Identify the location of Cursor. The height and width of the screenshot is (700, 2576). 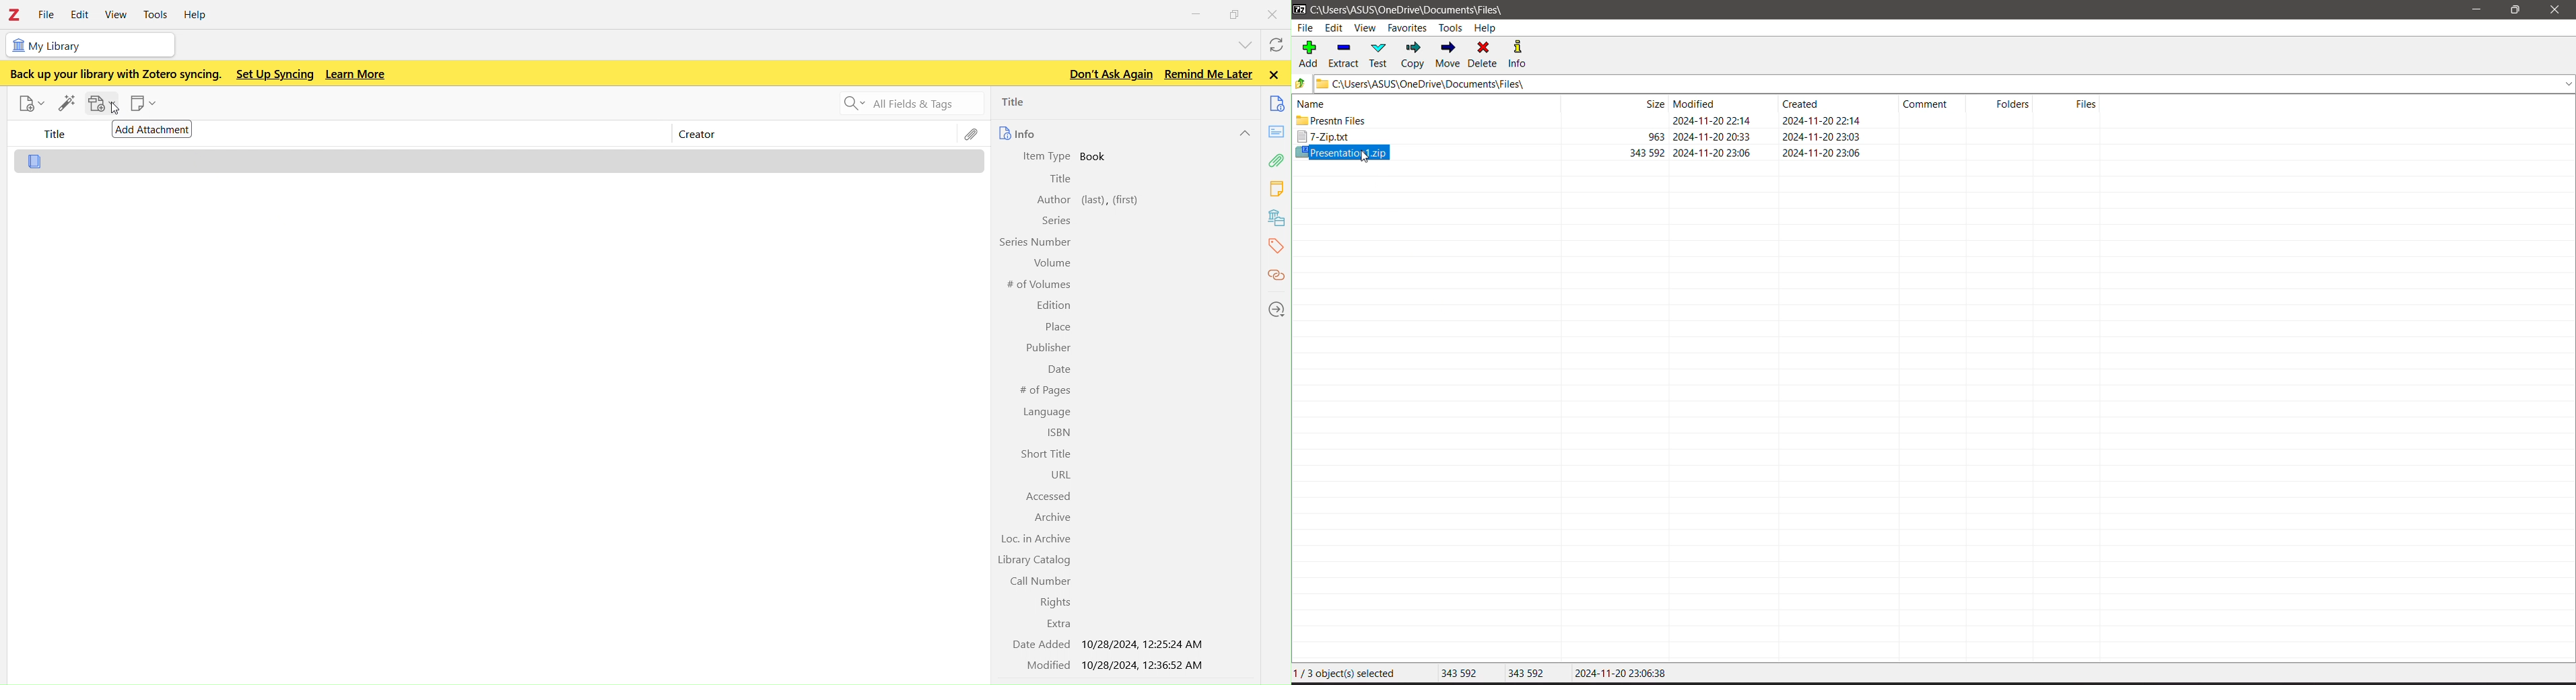
(1364, 156).